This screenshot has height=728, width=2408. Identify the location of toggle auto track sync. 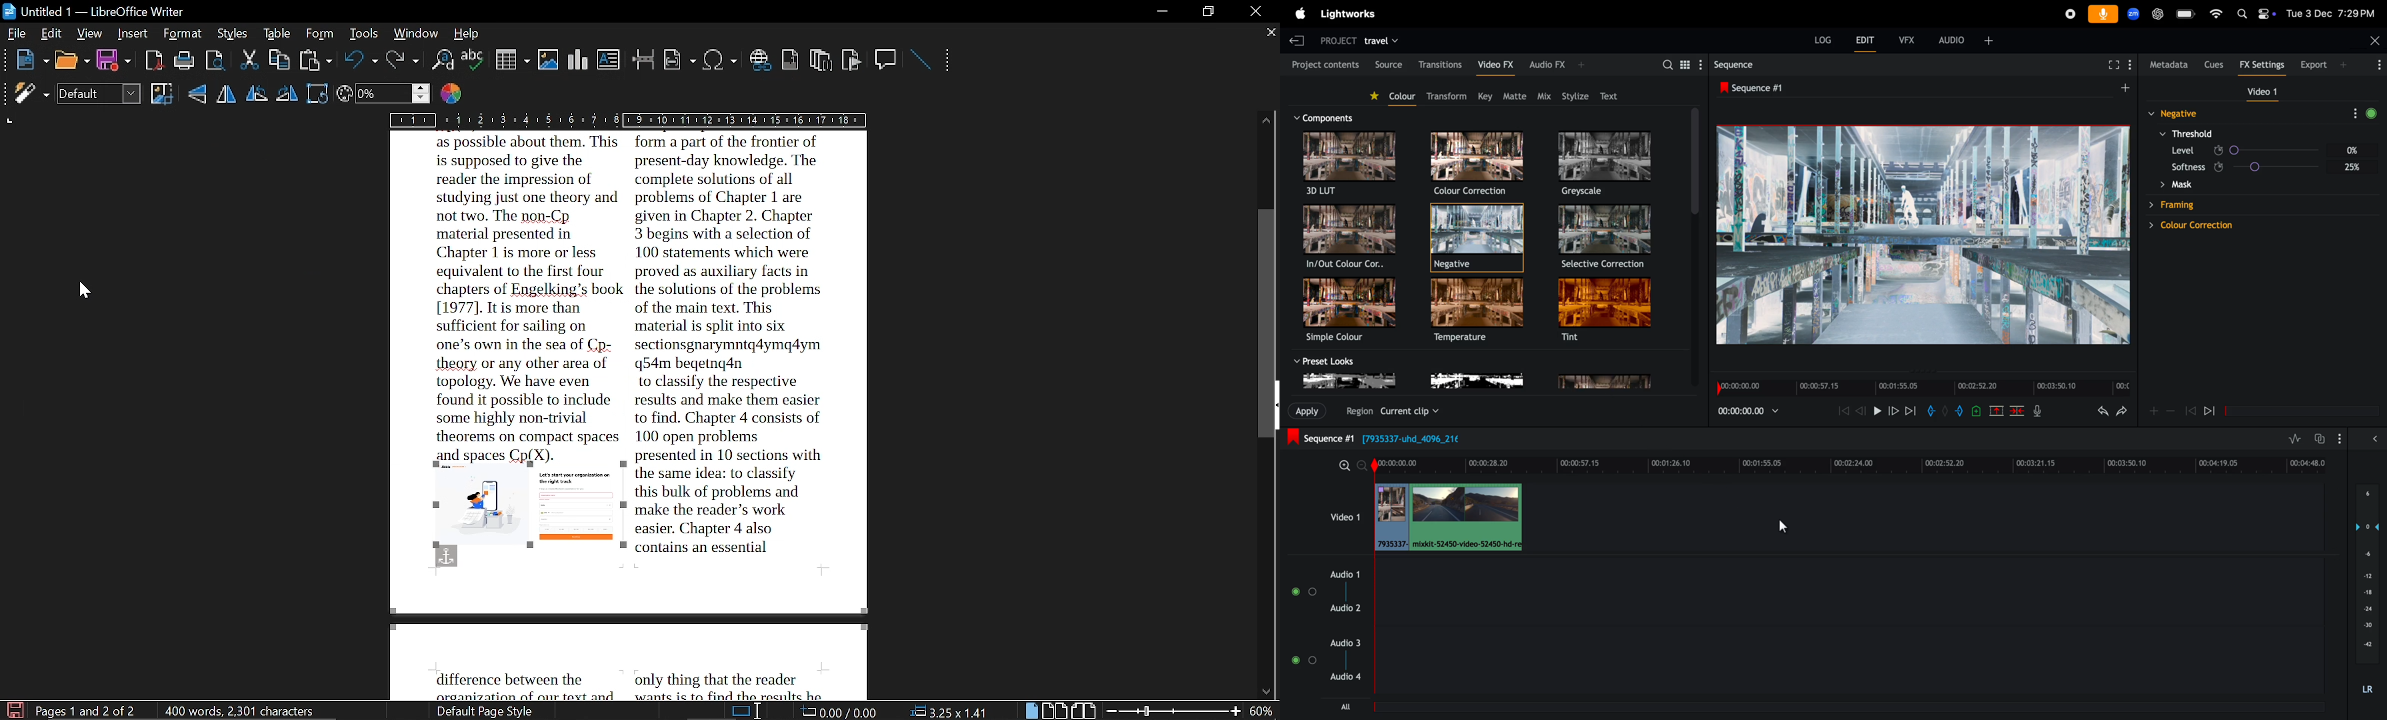
(2328, 435).